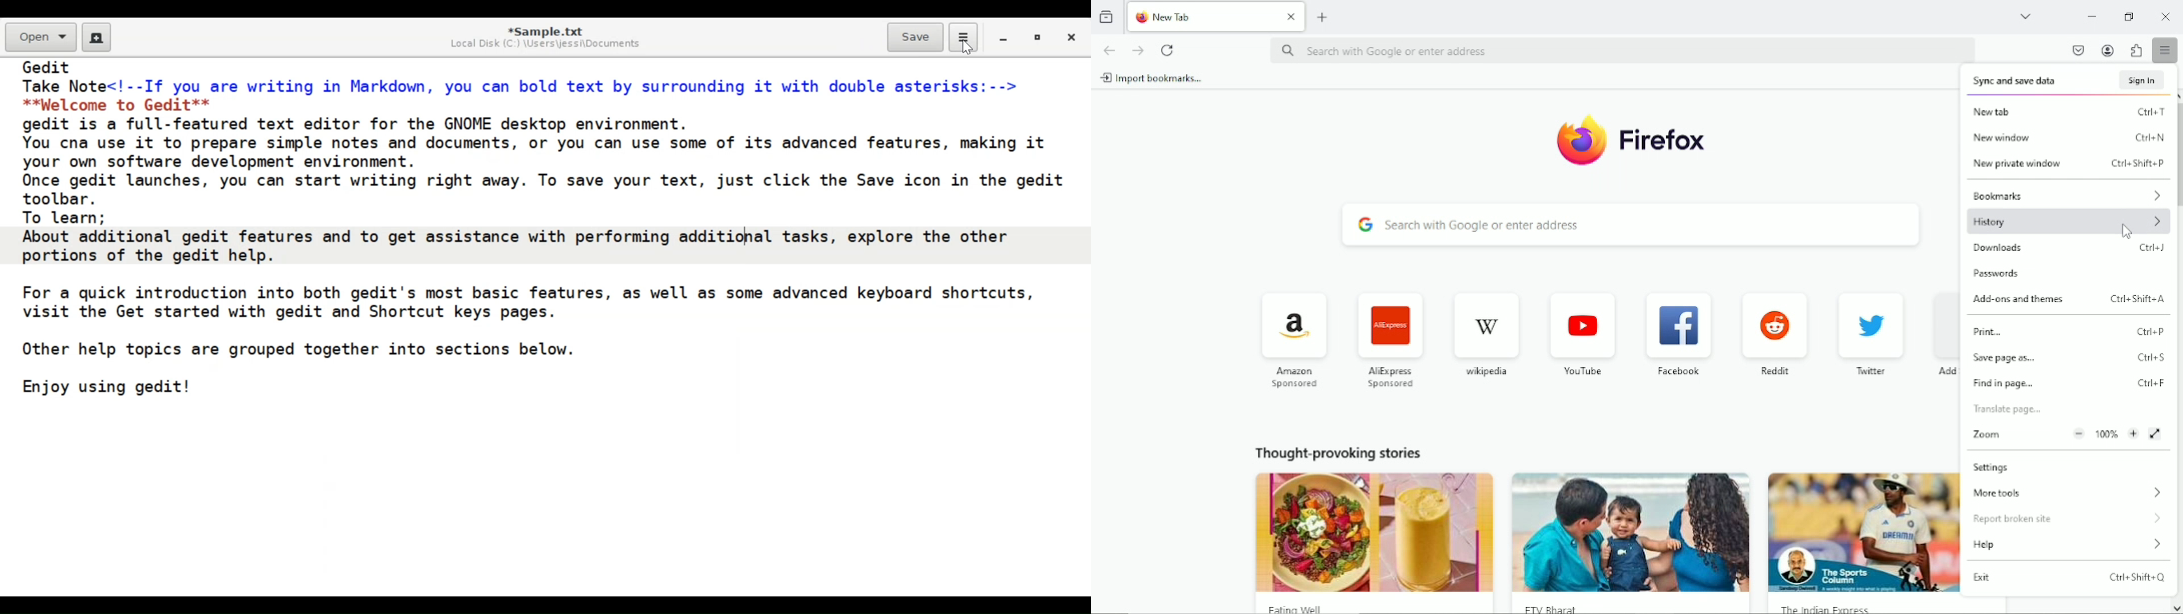  I want to click on go forward, so click(1137, 50).